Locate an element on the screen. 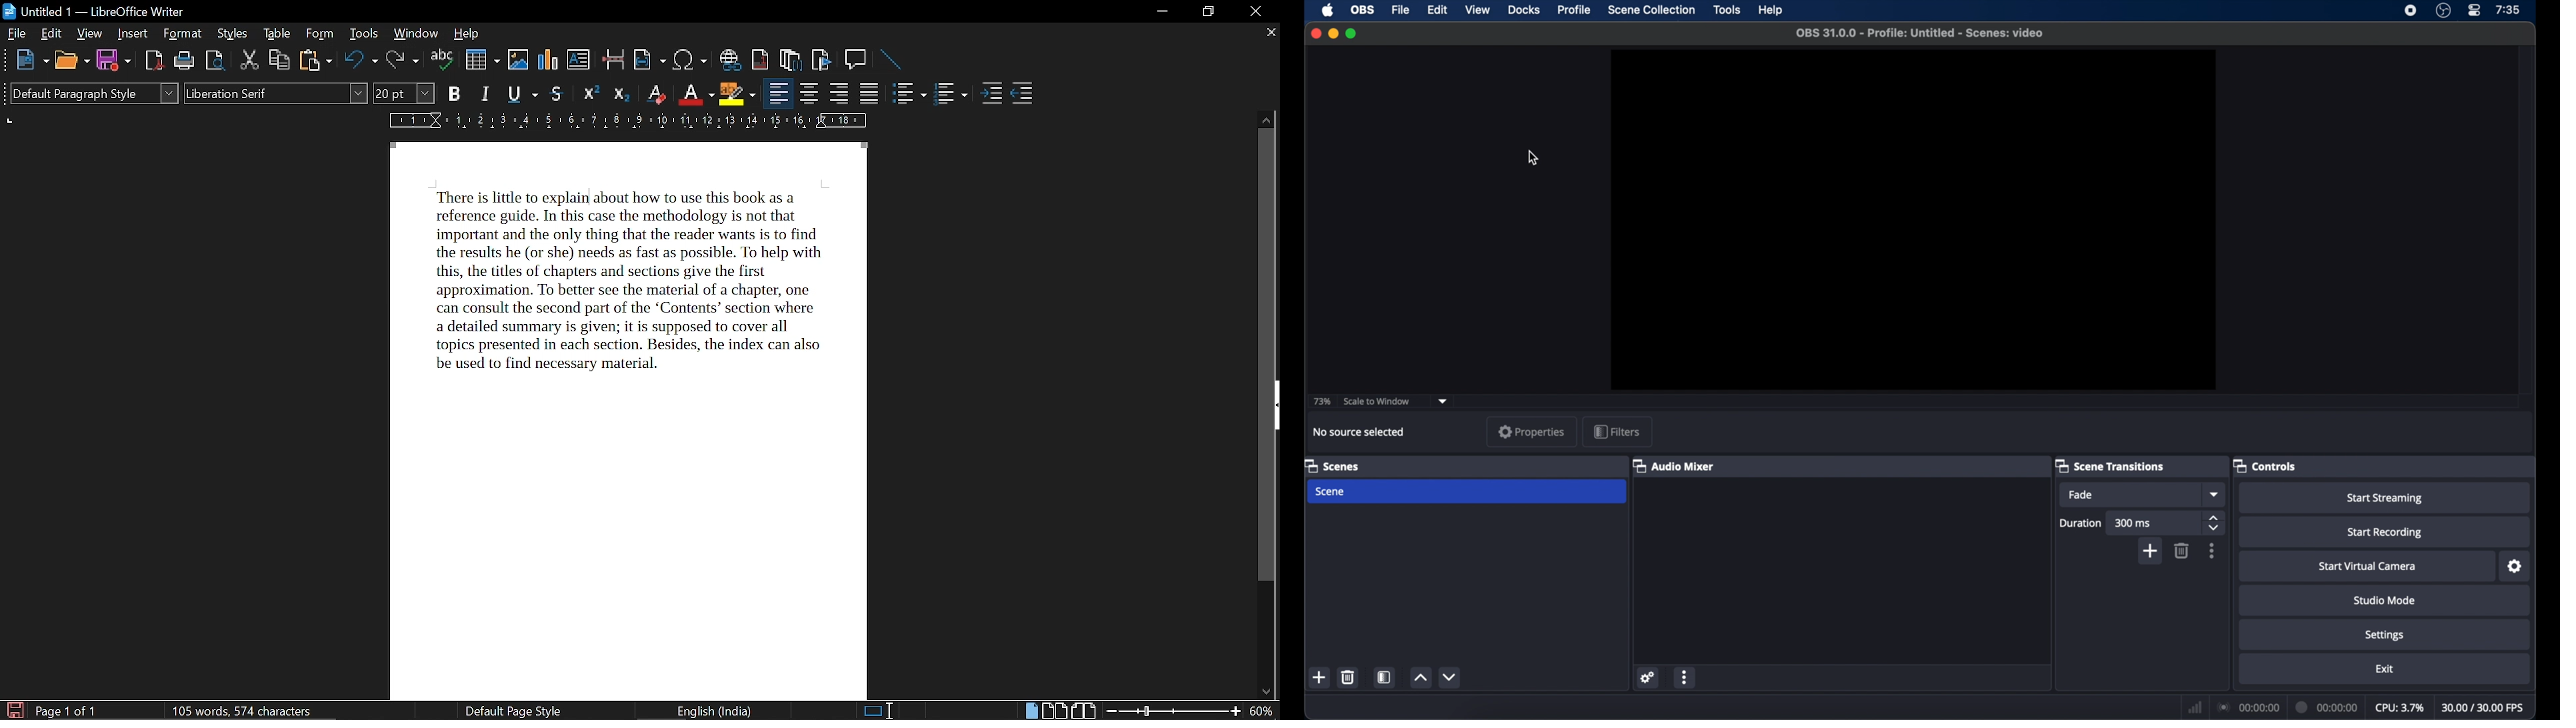 The height and width of the screenshot is (728, 2576). obs studio is located at coordinates (2443, 11).